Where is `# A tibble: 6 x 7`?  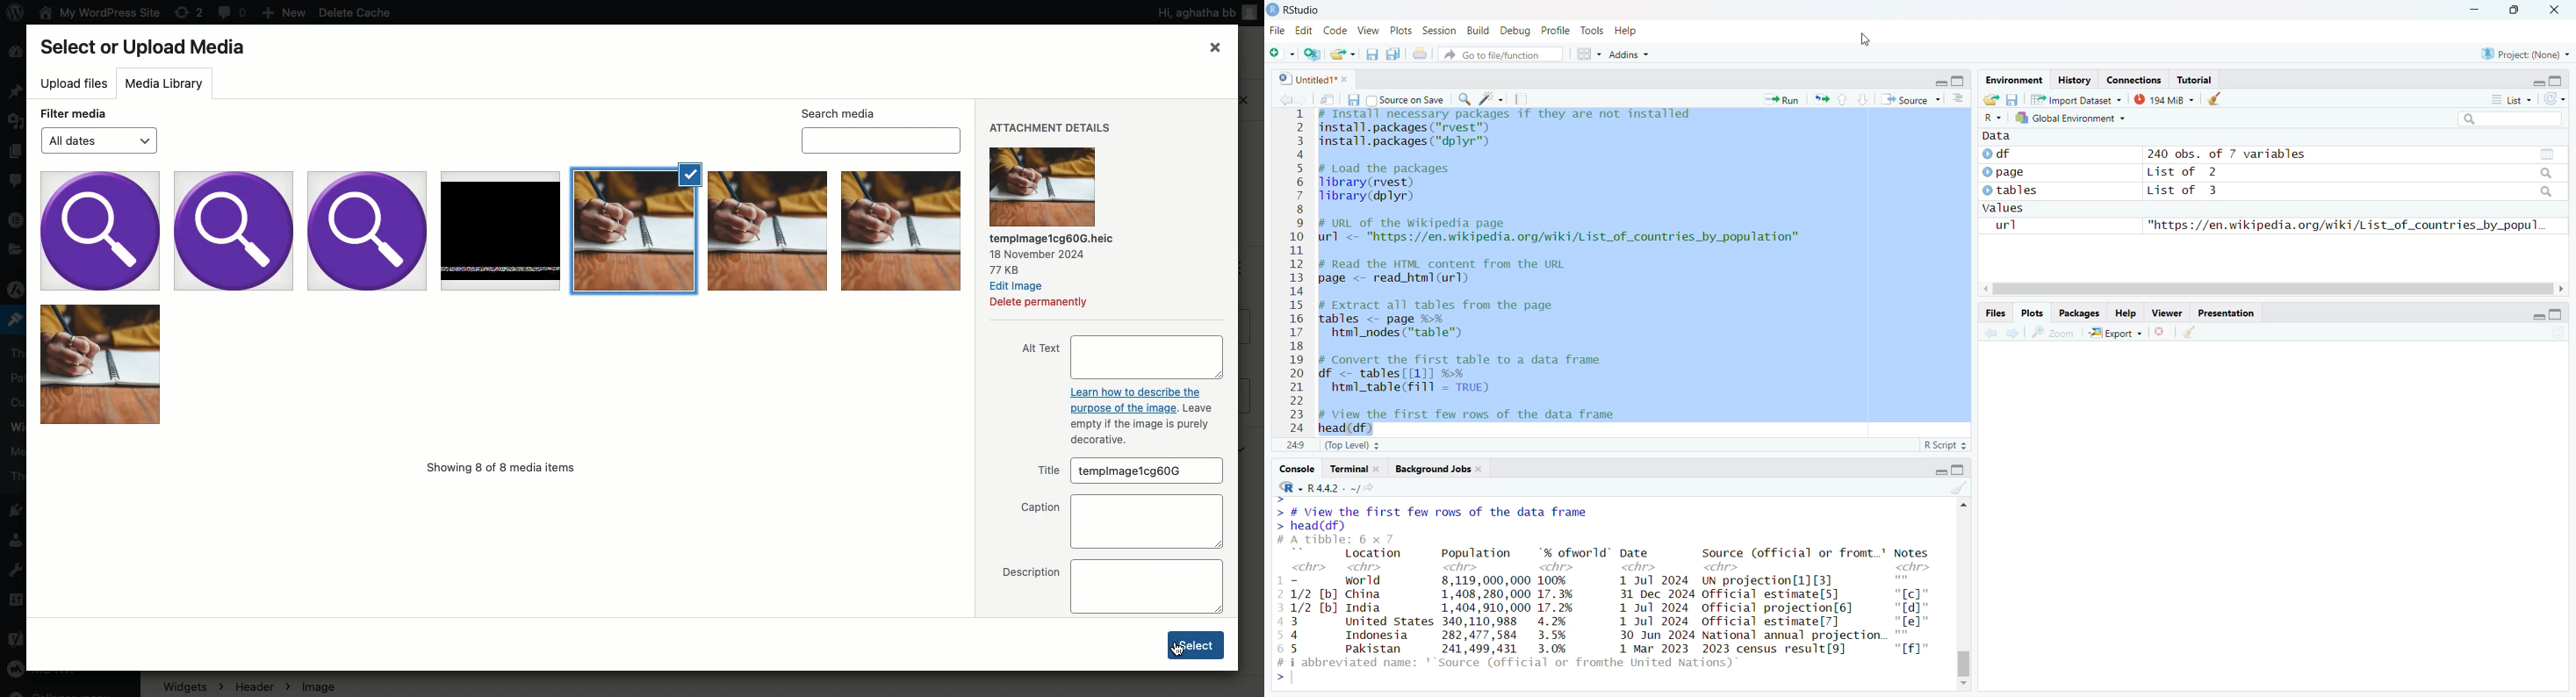
# A tibble: 6 x 7 is located at coordinates (1348, 540).